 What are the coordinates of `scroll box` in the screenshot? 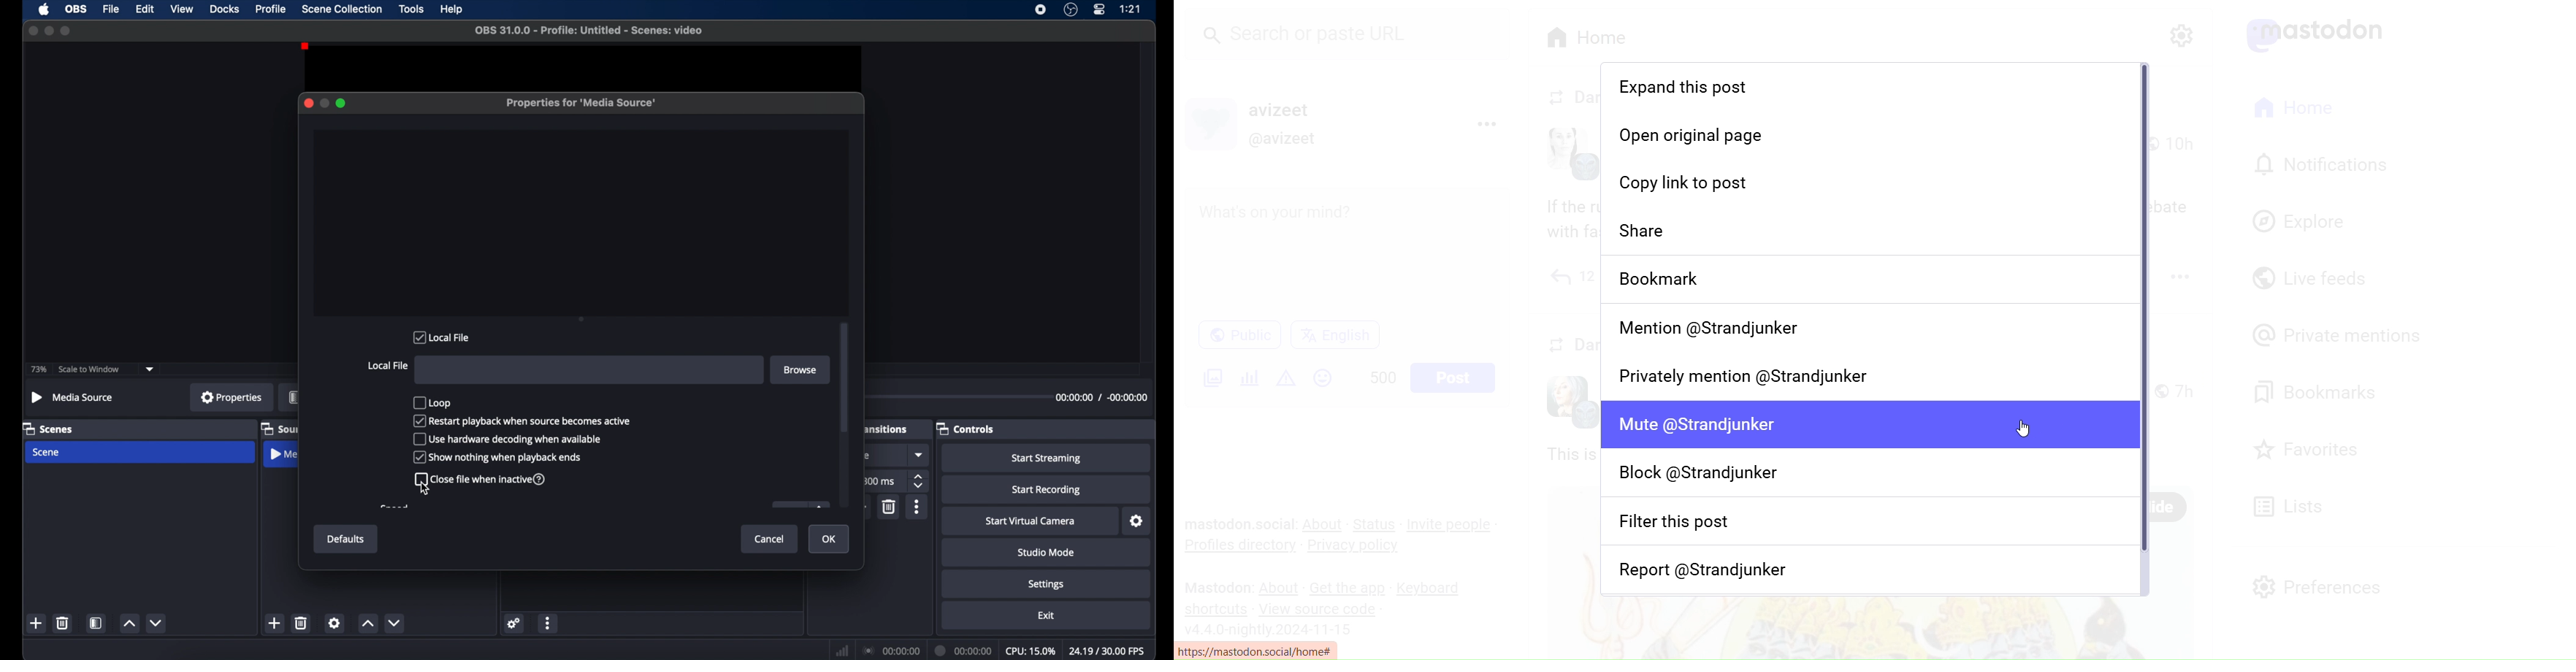 It's located at (844, 377).